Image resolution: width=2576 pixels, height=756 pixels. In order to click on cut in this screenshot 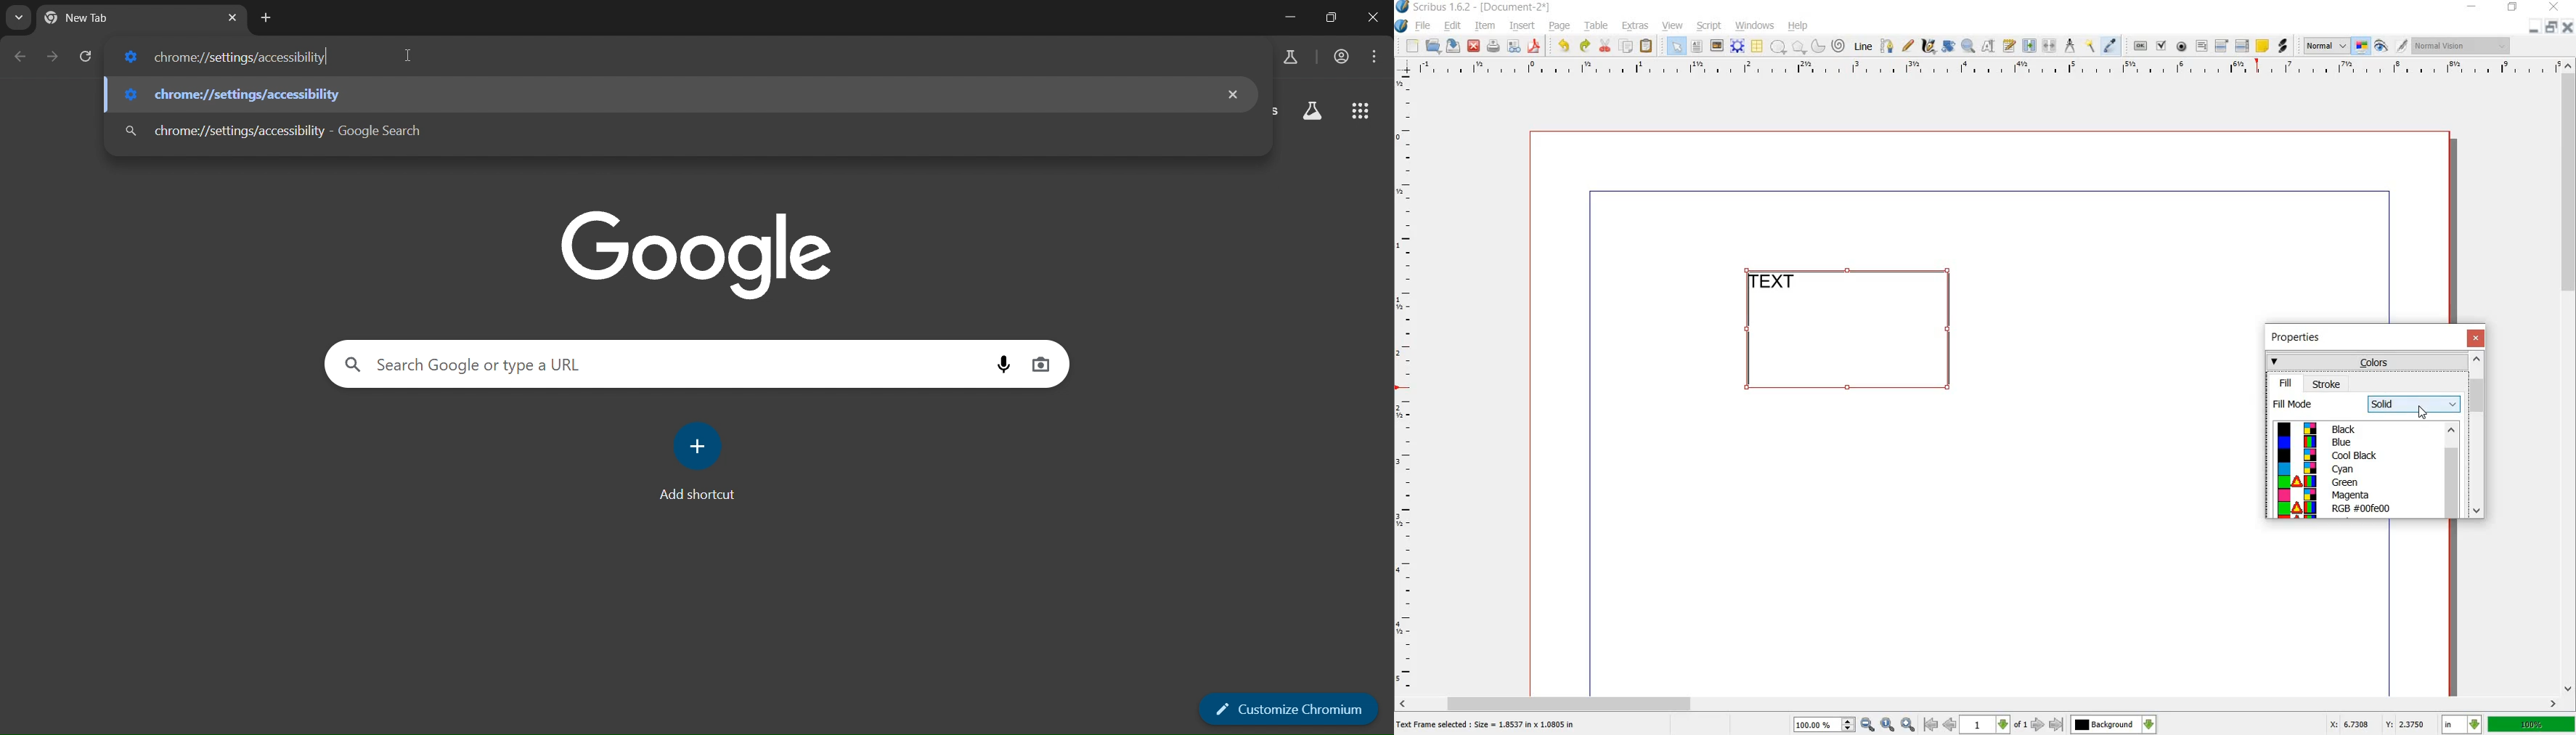, I will do `click(1606, 46)`.